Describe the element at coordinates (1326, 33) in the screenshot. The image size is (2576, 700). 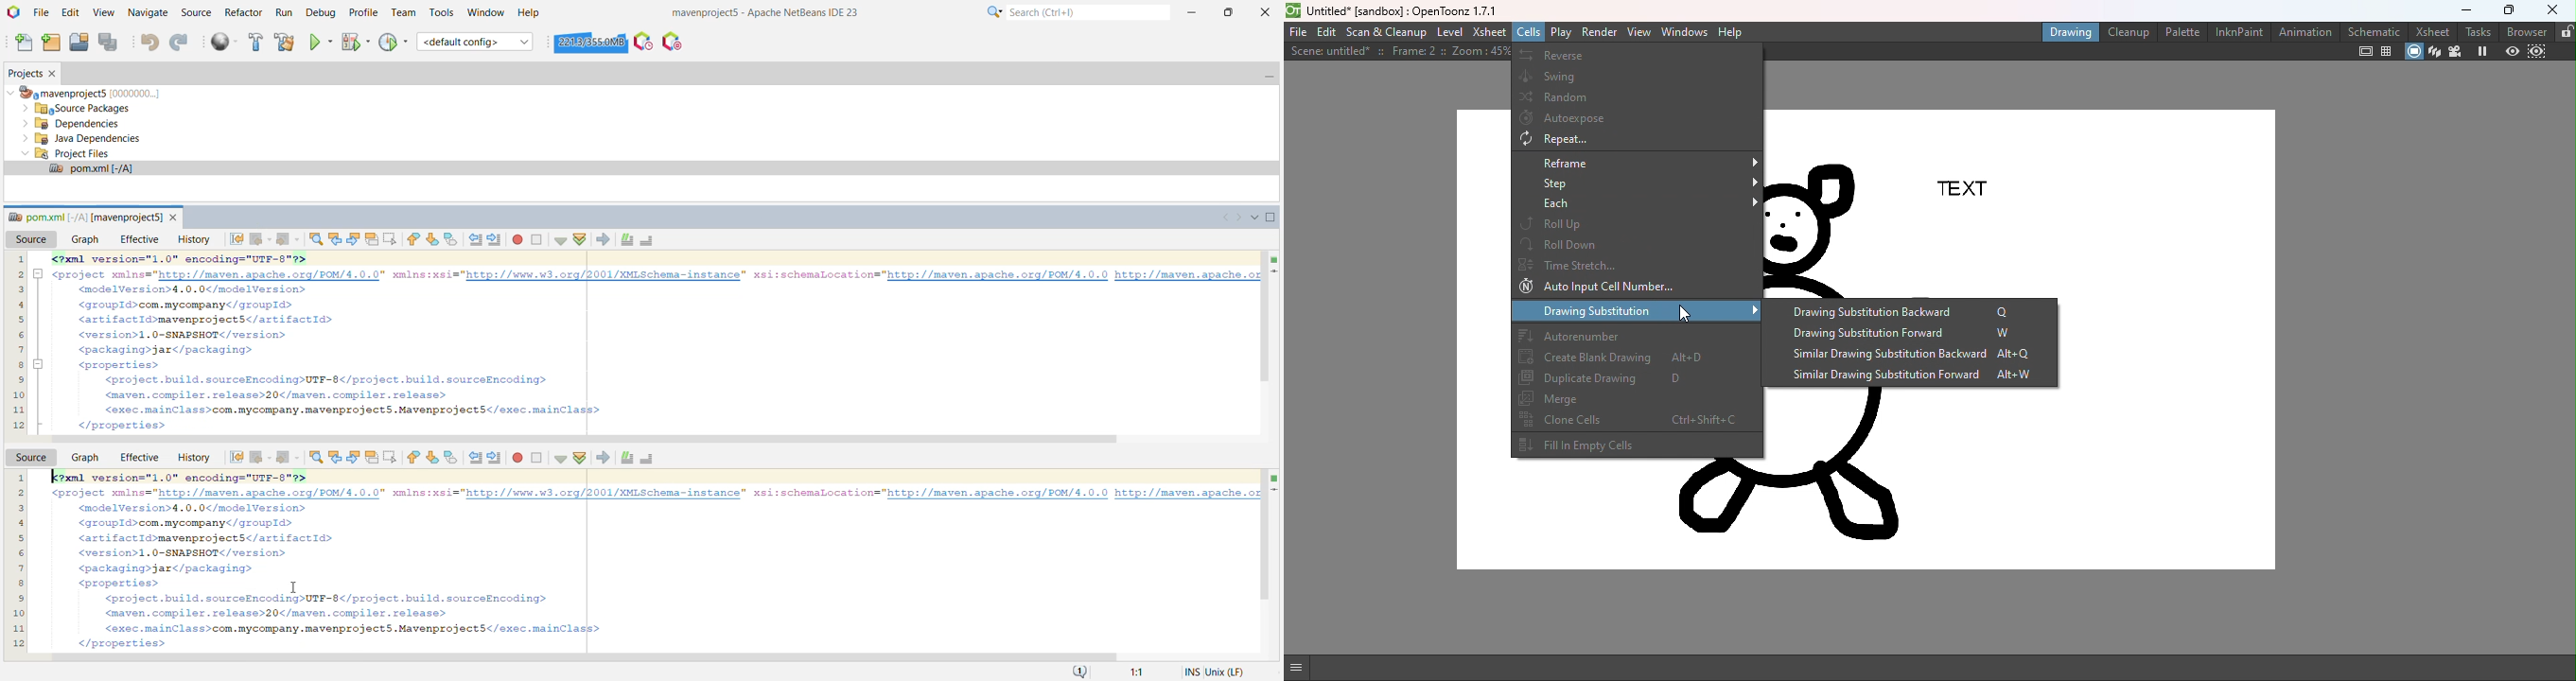
I see `Edit` at that location.